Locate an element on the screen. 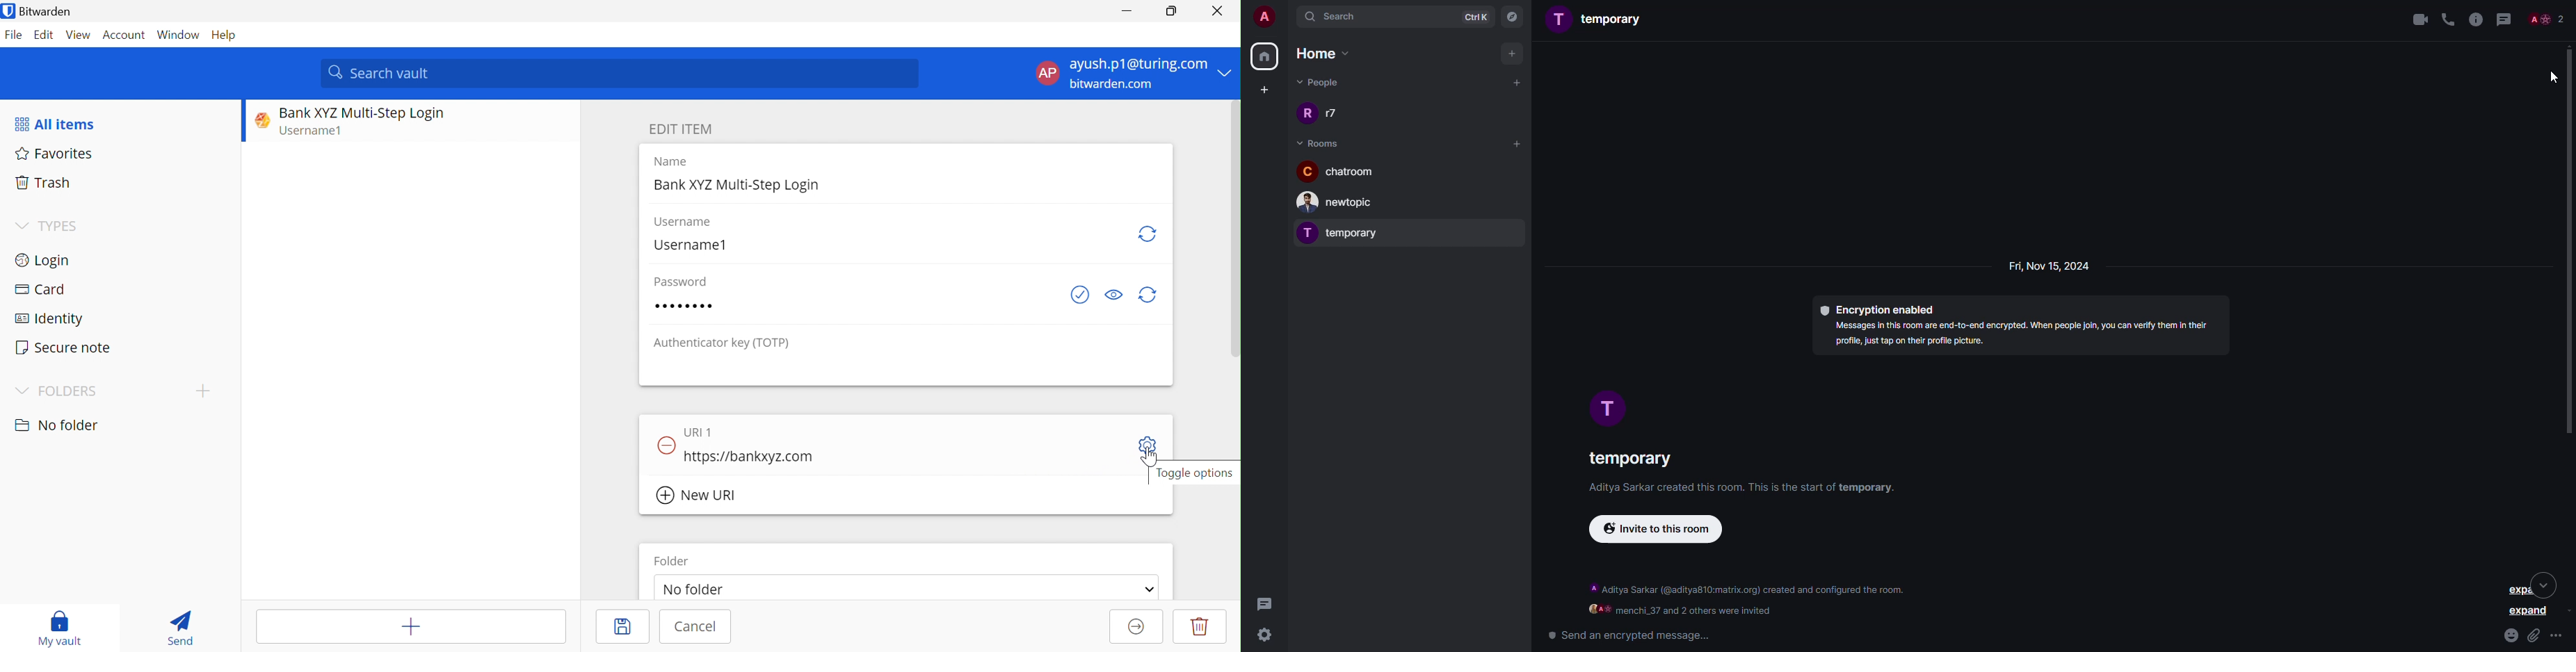 This screenshot has width=2576, height=672. menchi_37 and 2 others were invited is located at coordinates (1681, 610).